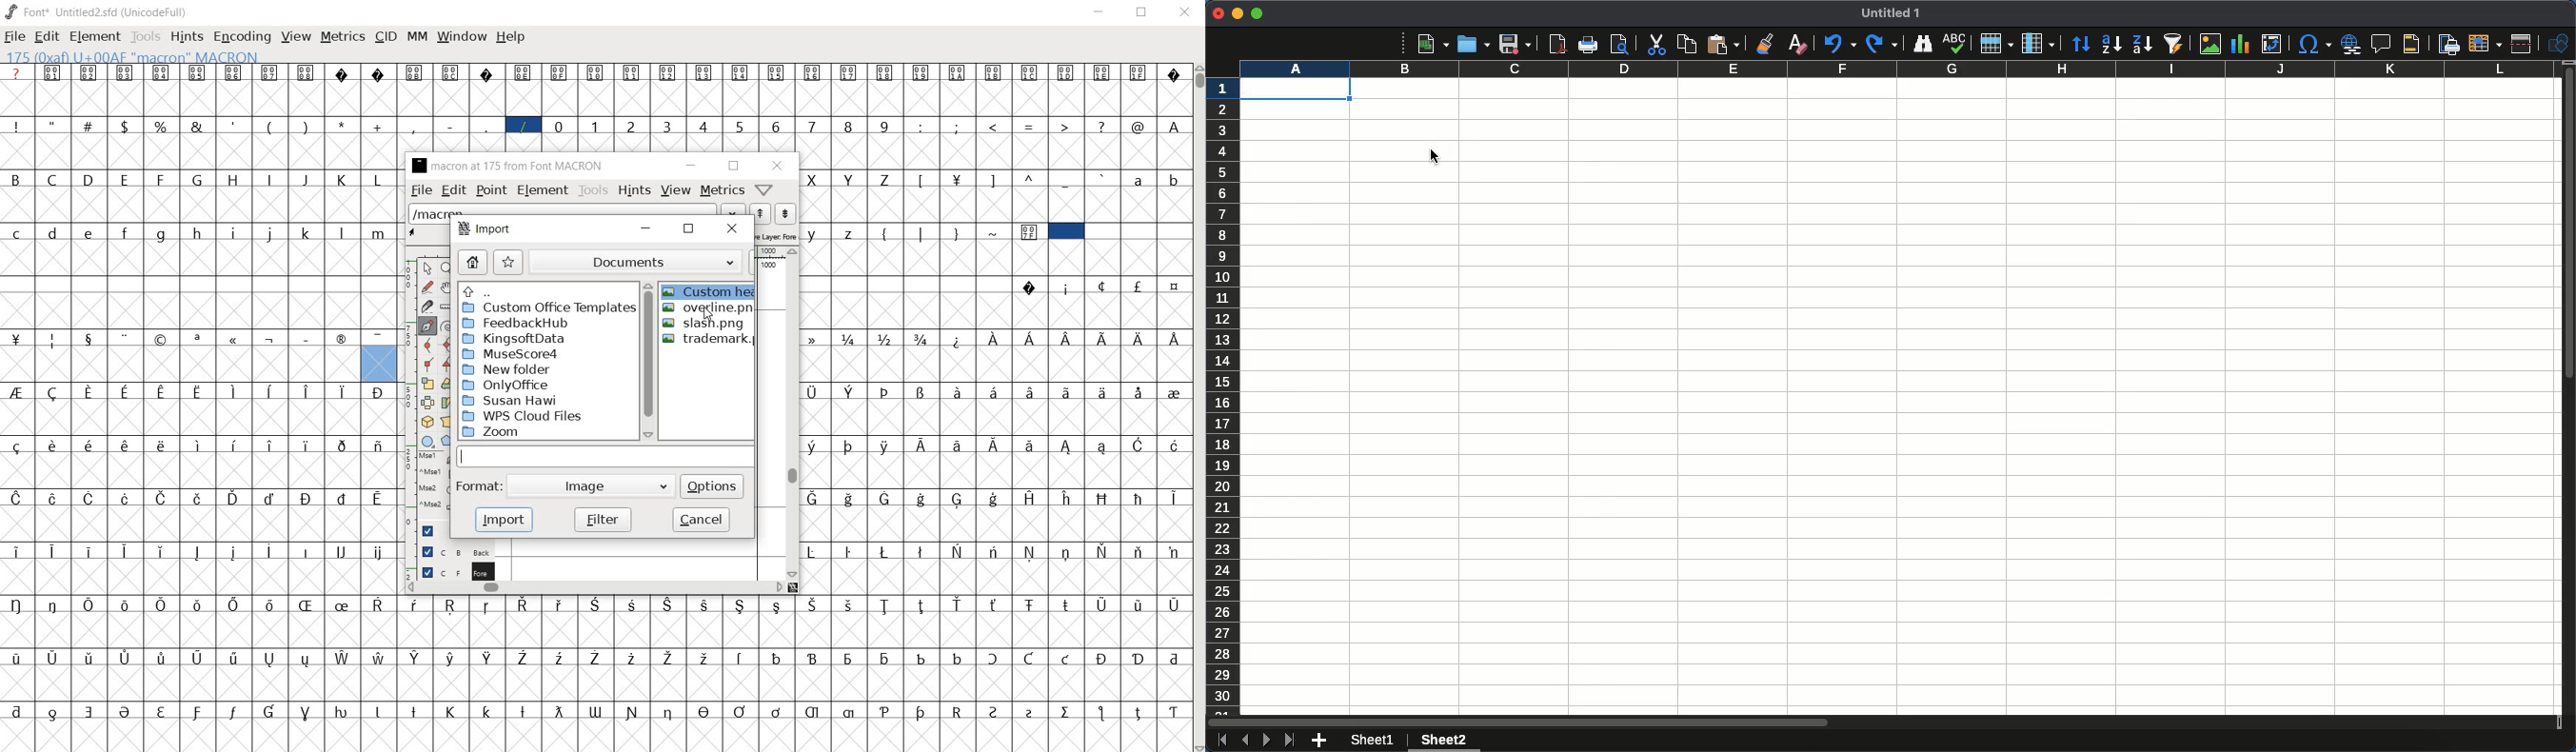 The image size is (2576, 756). I want to click on zoom, so click(546, 433).